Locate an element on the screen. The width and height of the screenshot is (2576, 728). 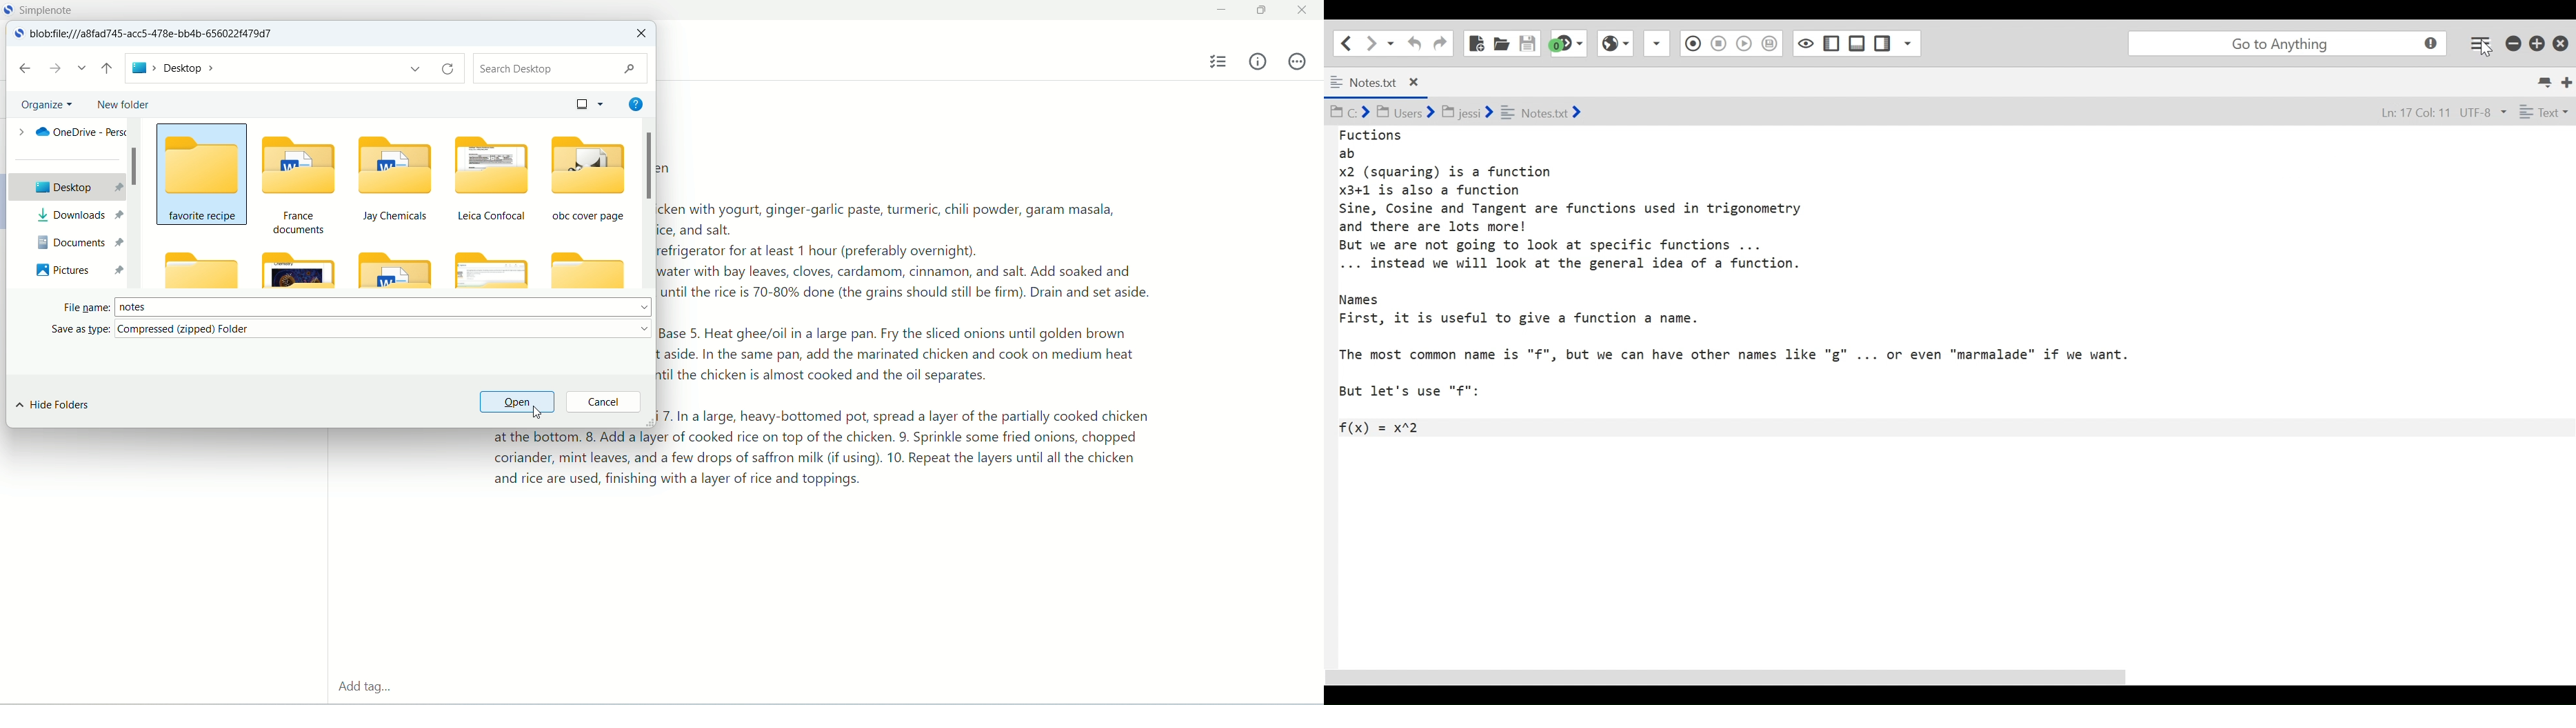
desktop is located at coordinates (293, 69).